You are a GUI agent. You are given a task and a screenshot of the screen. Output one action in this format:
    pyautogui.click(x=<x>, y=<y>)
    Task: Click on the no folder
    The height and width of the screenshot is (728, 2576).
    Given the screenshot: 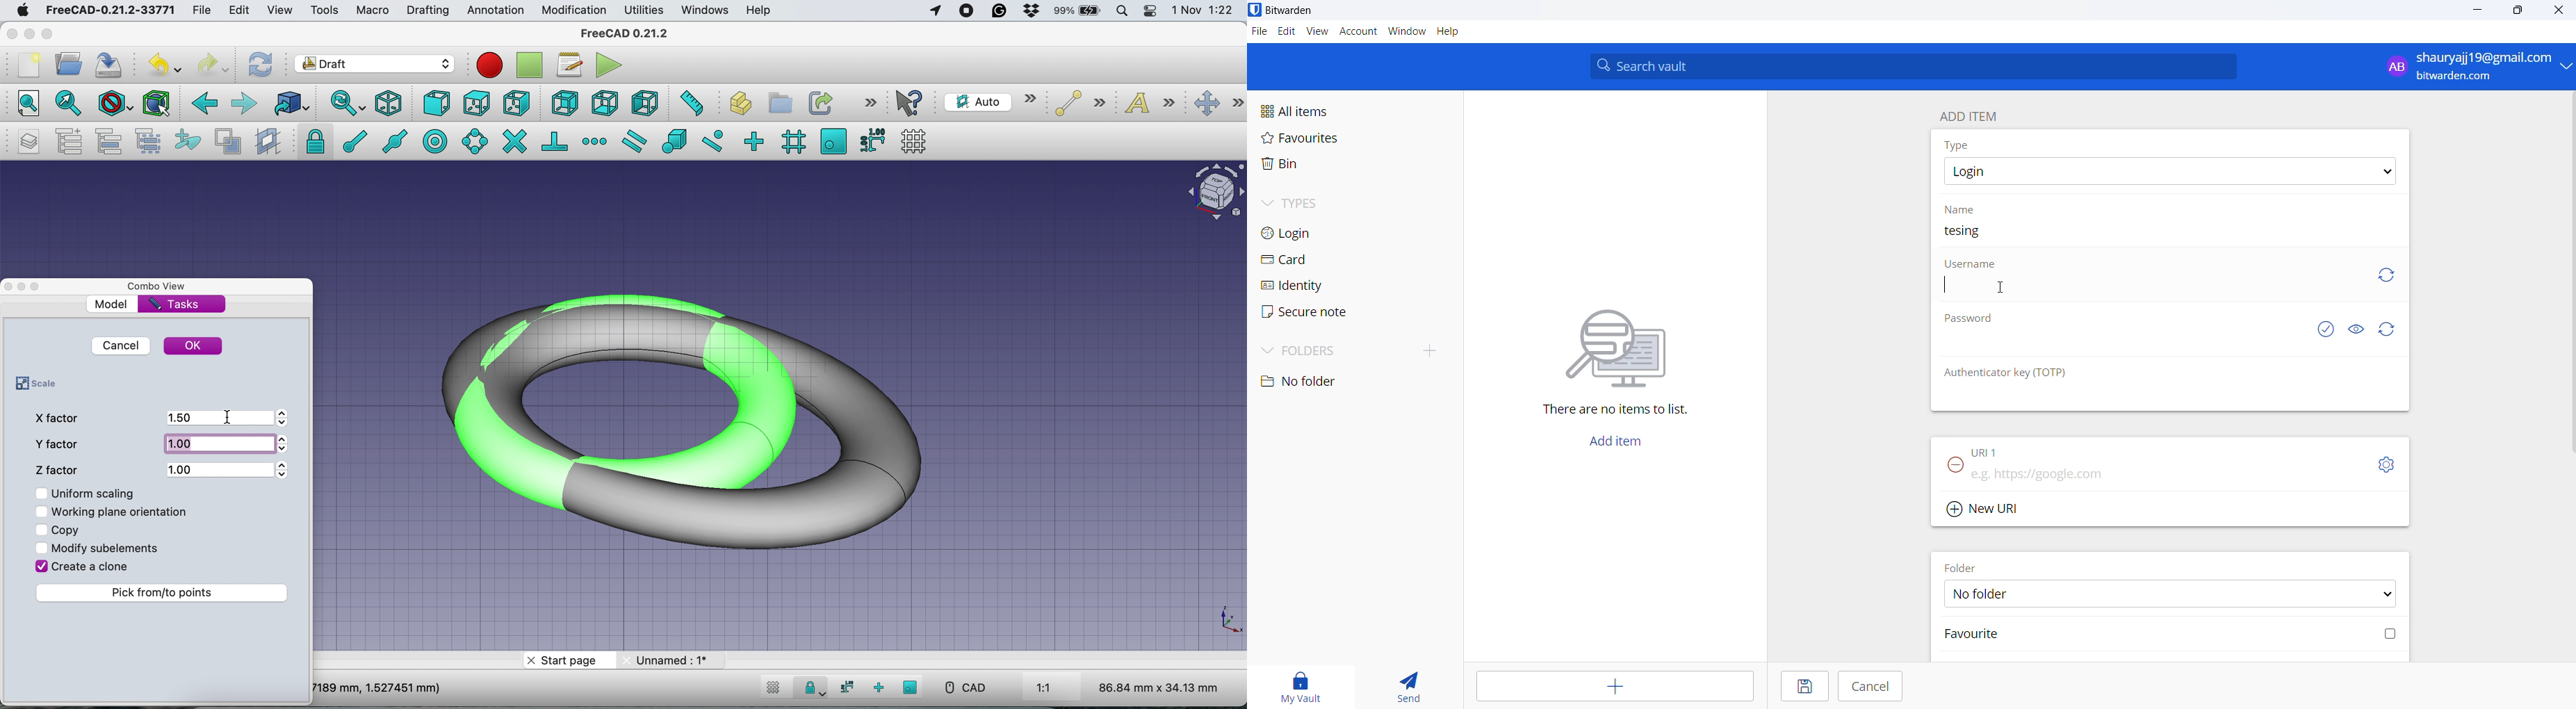 What is the action you would take?
    pyautogui.click(x=1342, y=382)
    